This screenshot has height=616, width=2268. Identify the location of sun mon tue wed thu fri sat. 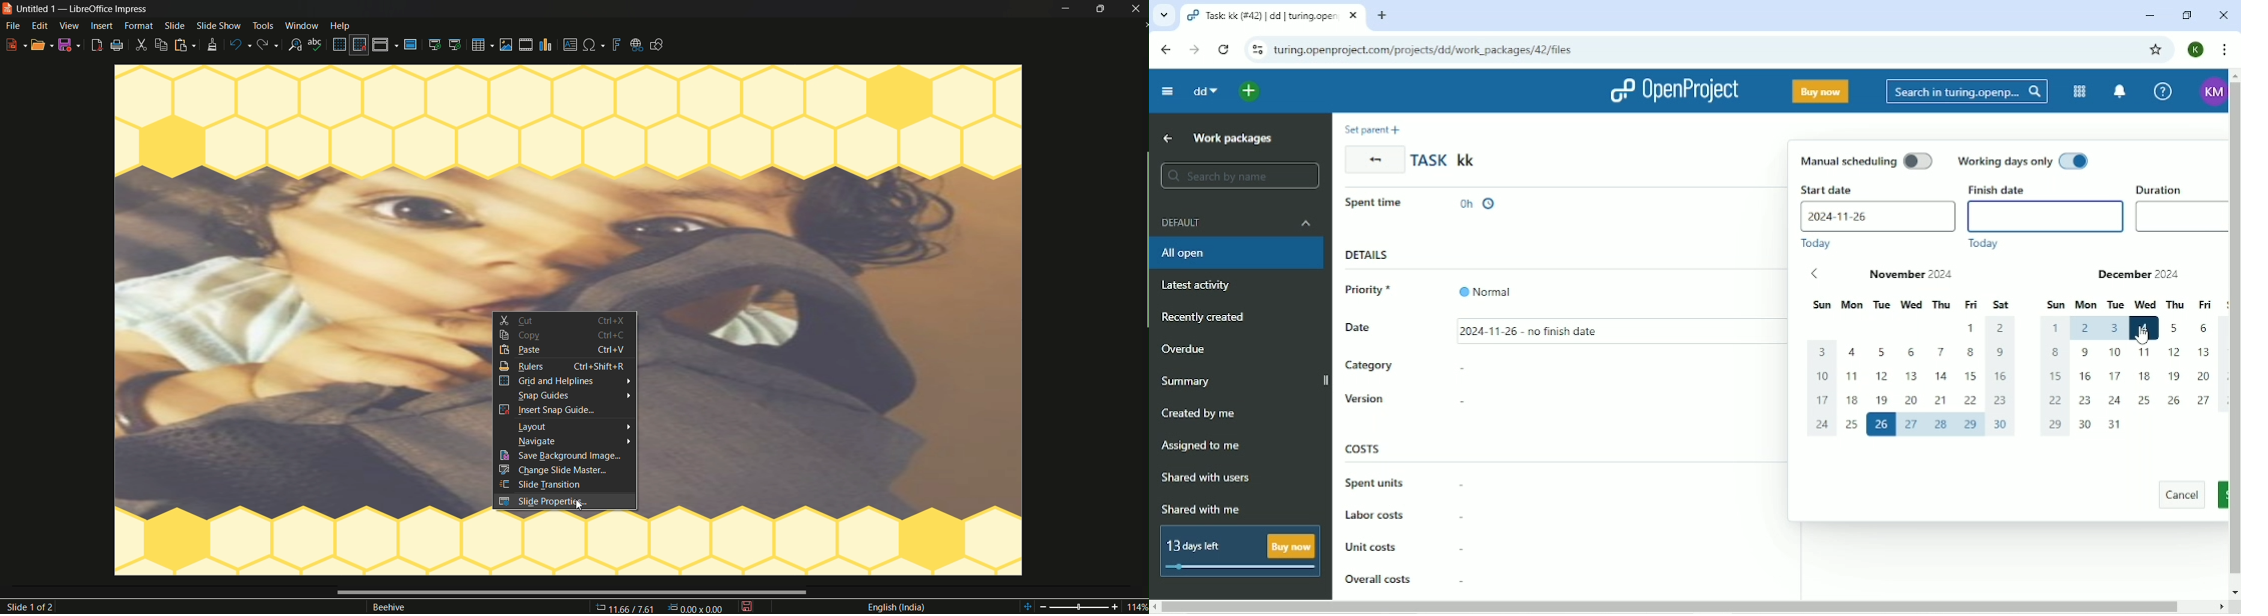
(1911, 303).